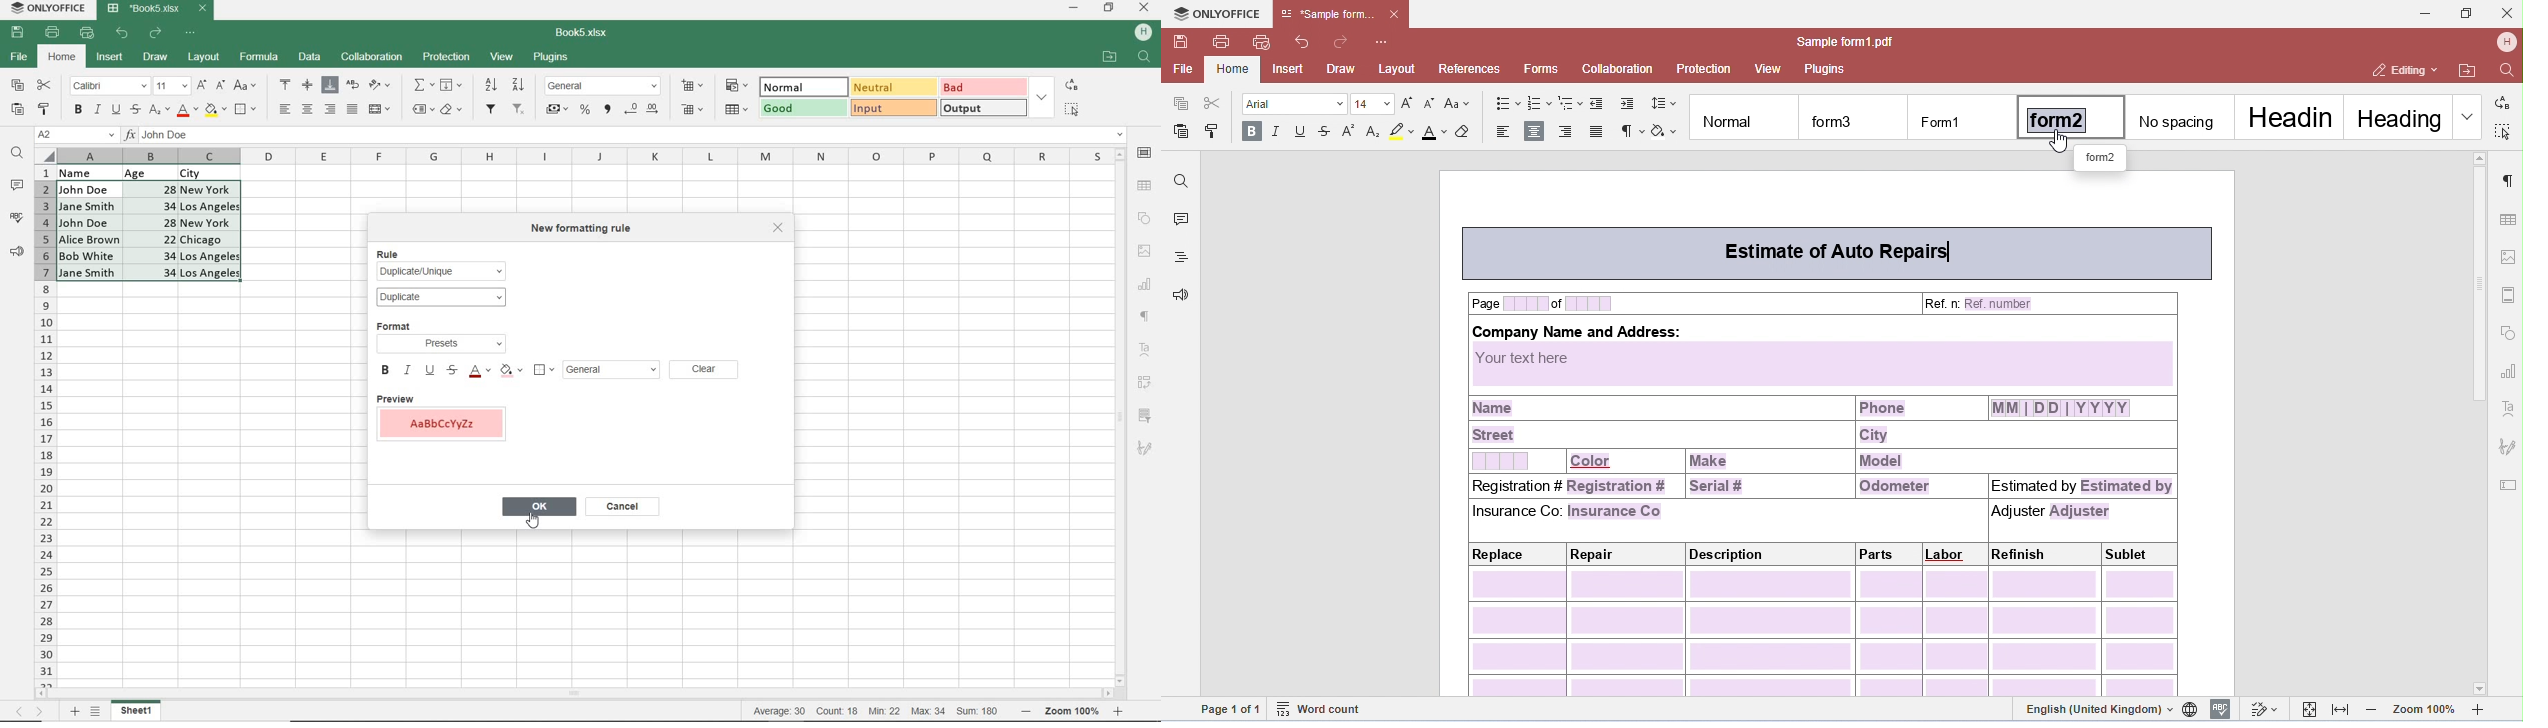 This screenshot has width=2548, height=728. Describe the element at coordinates (124, 33) in the screenshot. I see `UNDO` at that location.